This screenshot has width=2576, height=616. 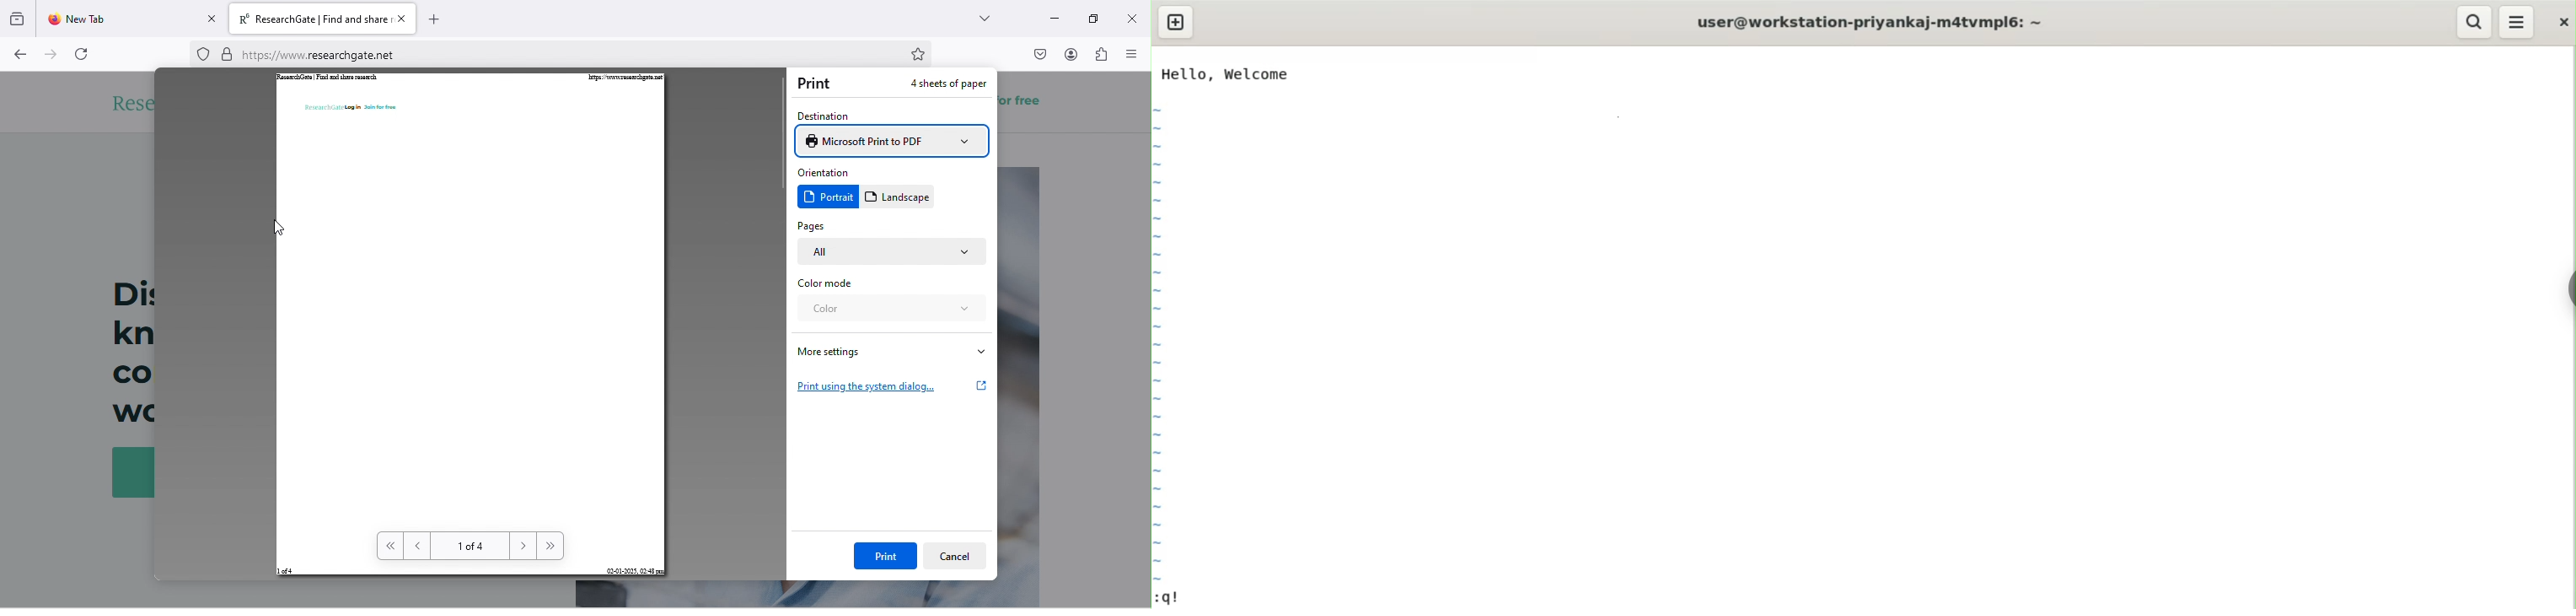 I want to click on new tab, so click(x=131, y=20).